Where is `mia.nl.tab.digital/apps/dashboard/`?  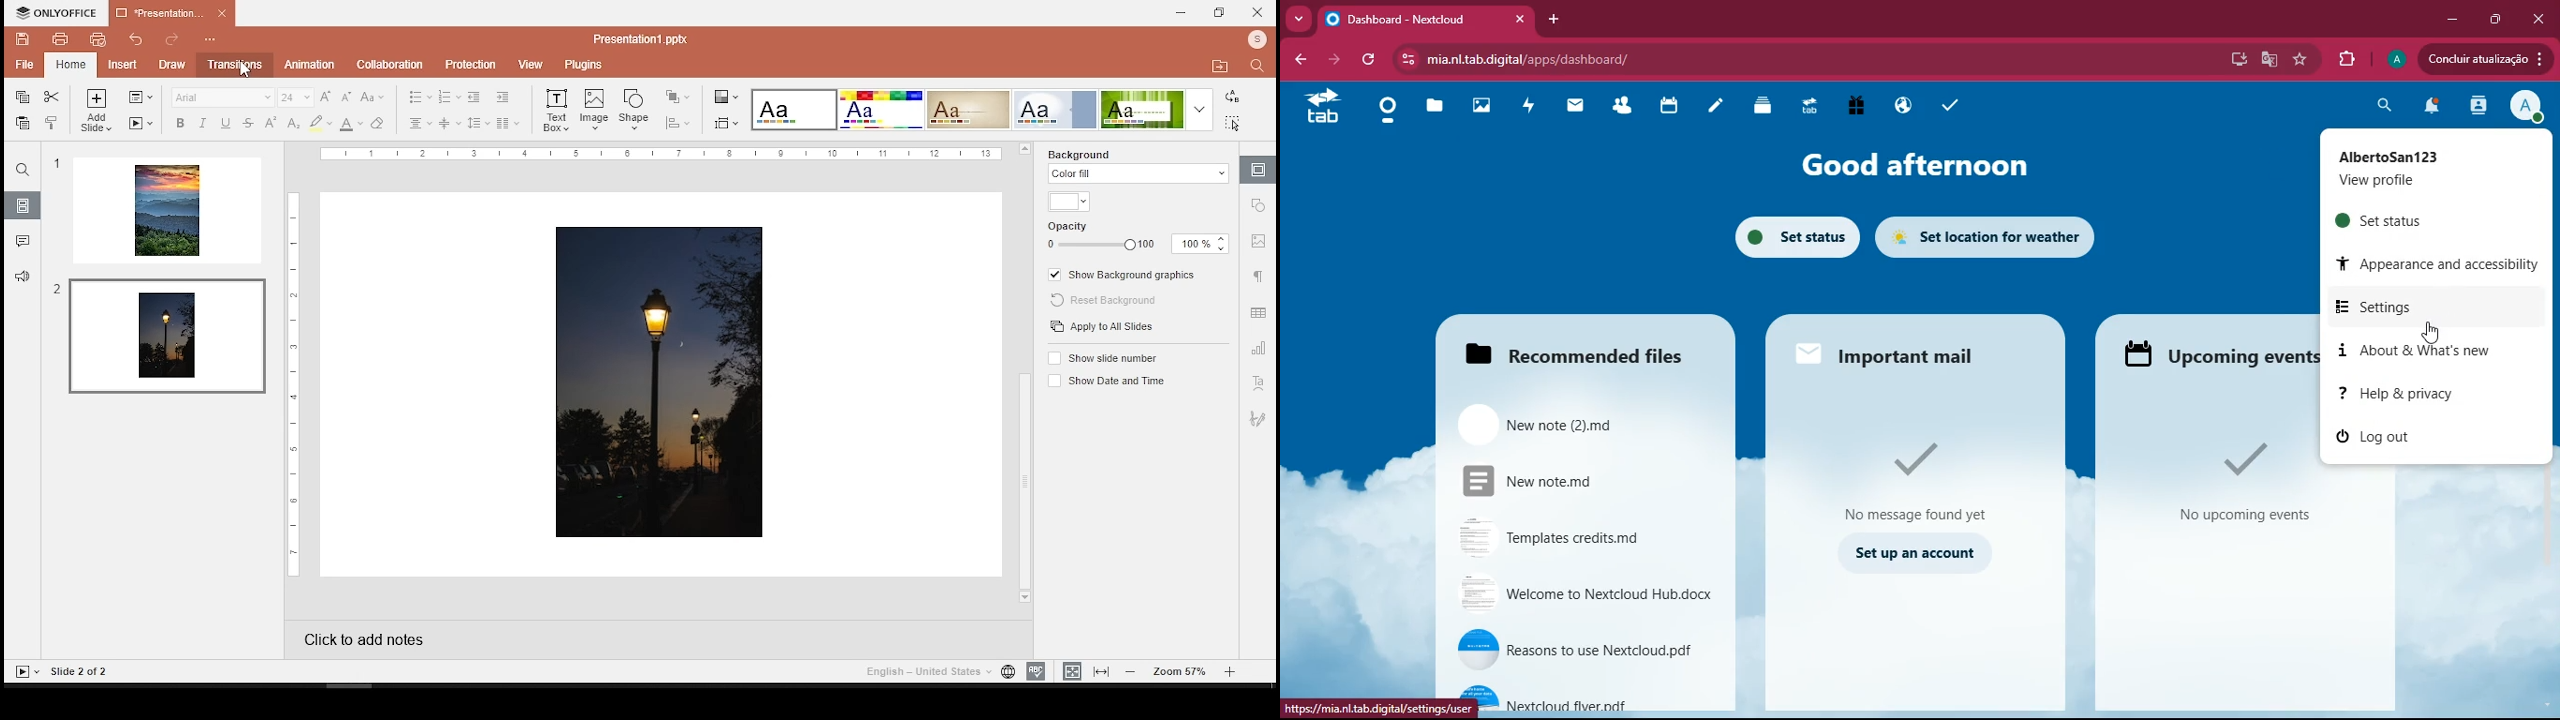
mia.nl.tab.digital/apps/dashboard/ is located at coordinates (1534, 58).